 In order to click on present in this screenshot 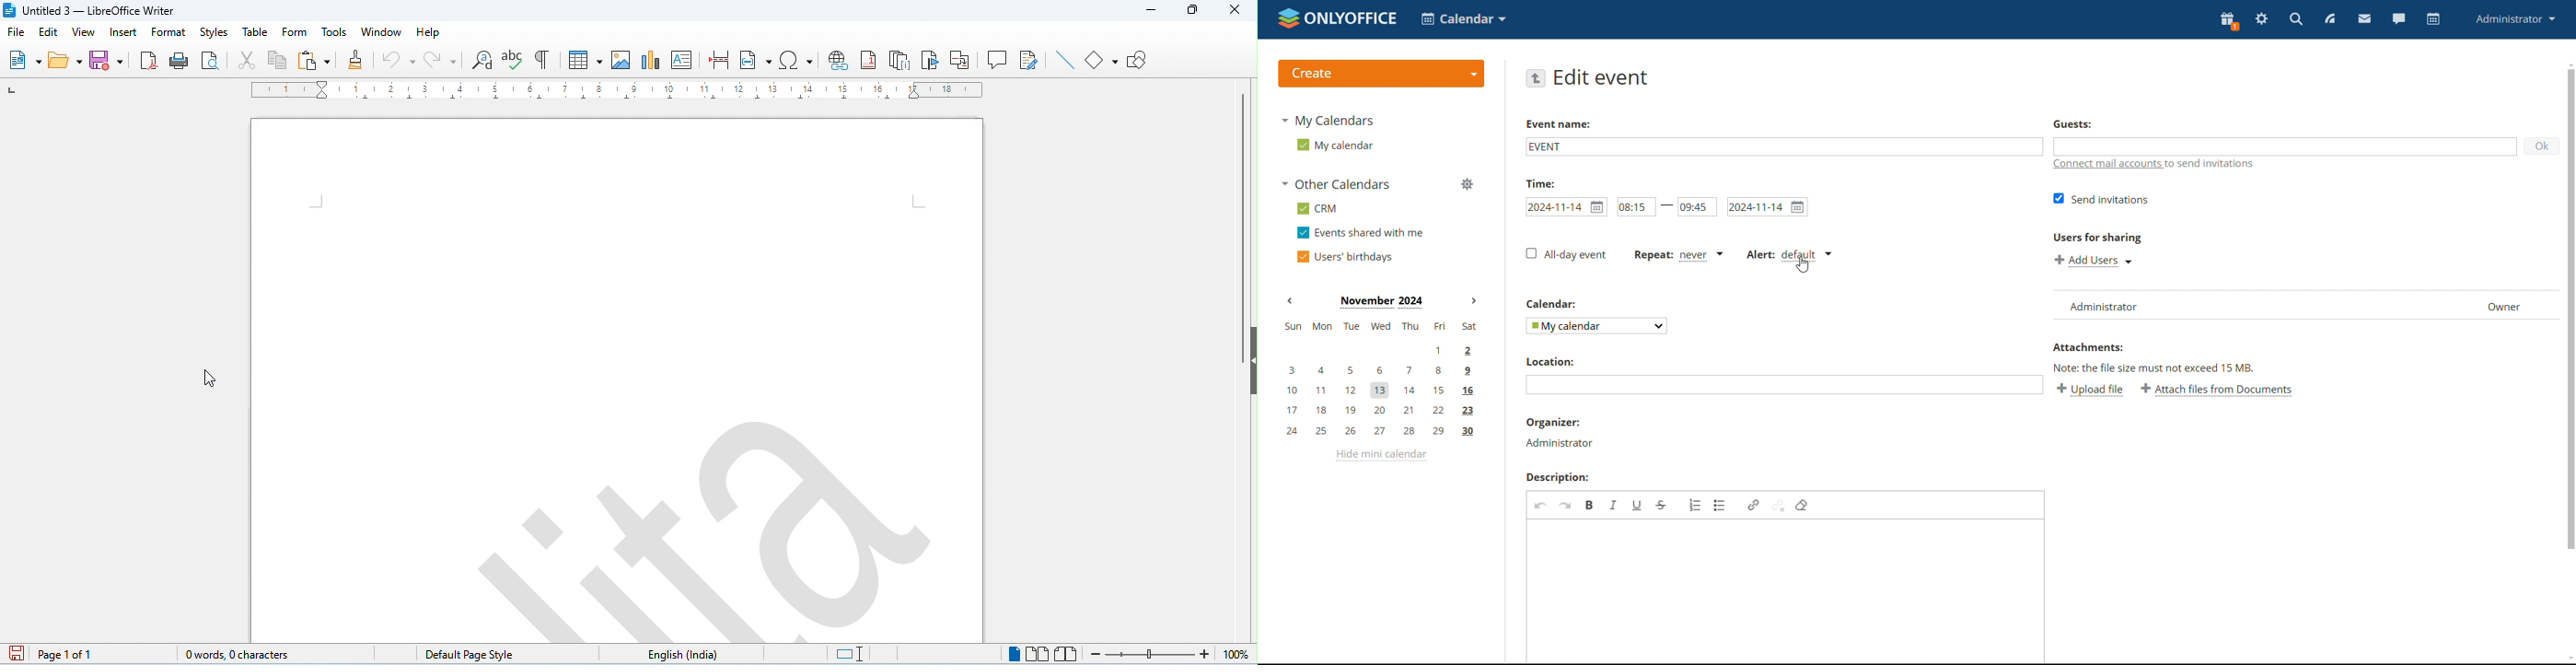, I will do `click(2228, 22)`.